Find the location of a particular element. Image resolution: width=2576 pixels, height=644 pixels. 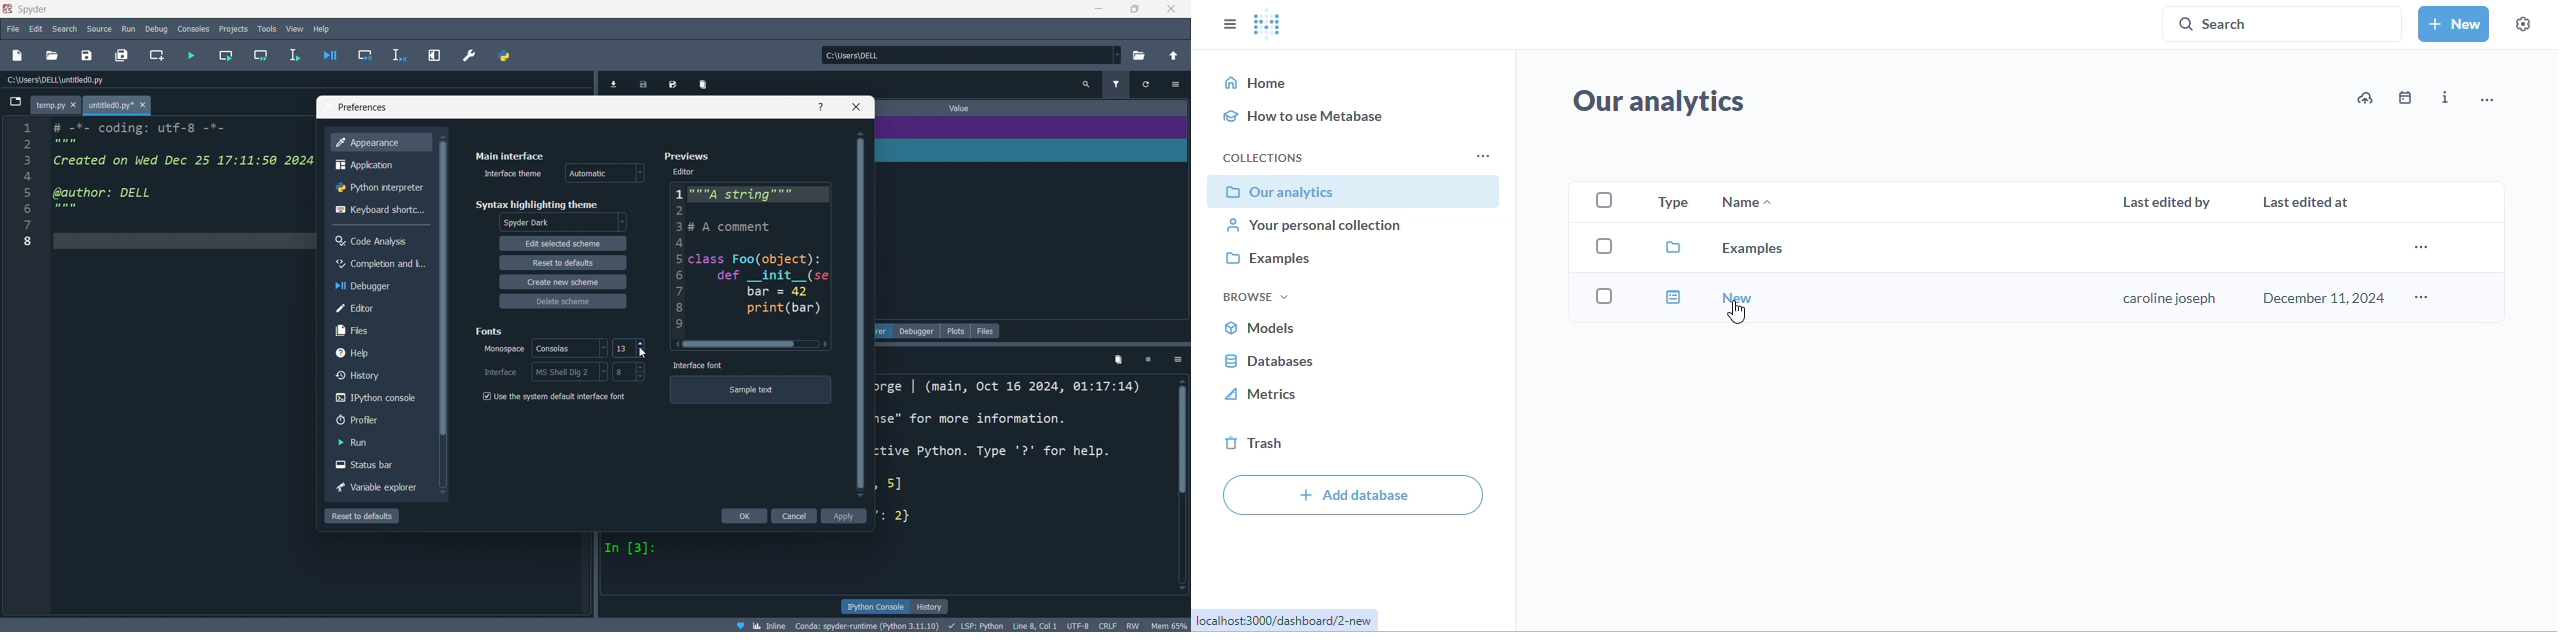

scrollbar is located at coordinates (1181, 488).